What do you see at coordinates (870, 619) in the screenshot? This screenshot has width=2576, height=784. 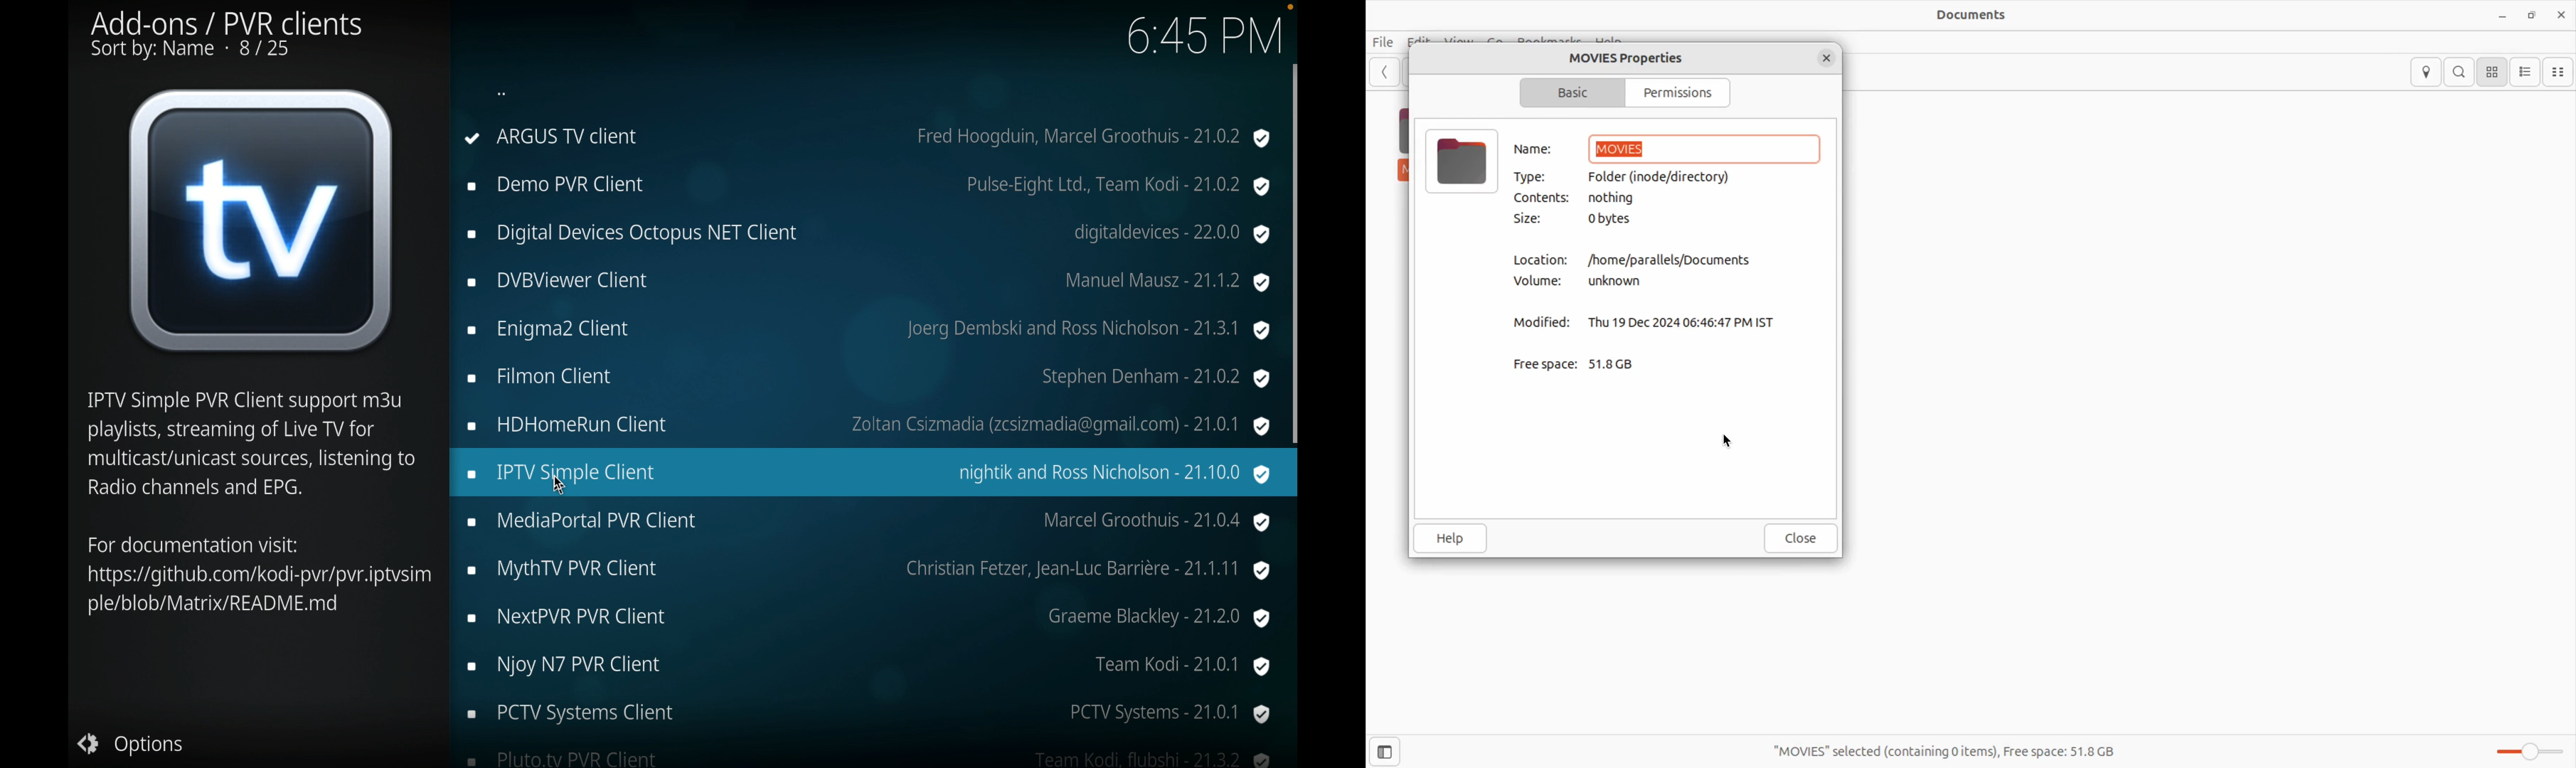 I see `nextpvr pvr client` at bounding box center [870, 619].